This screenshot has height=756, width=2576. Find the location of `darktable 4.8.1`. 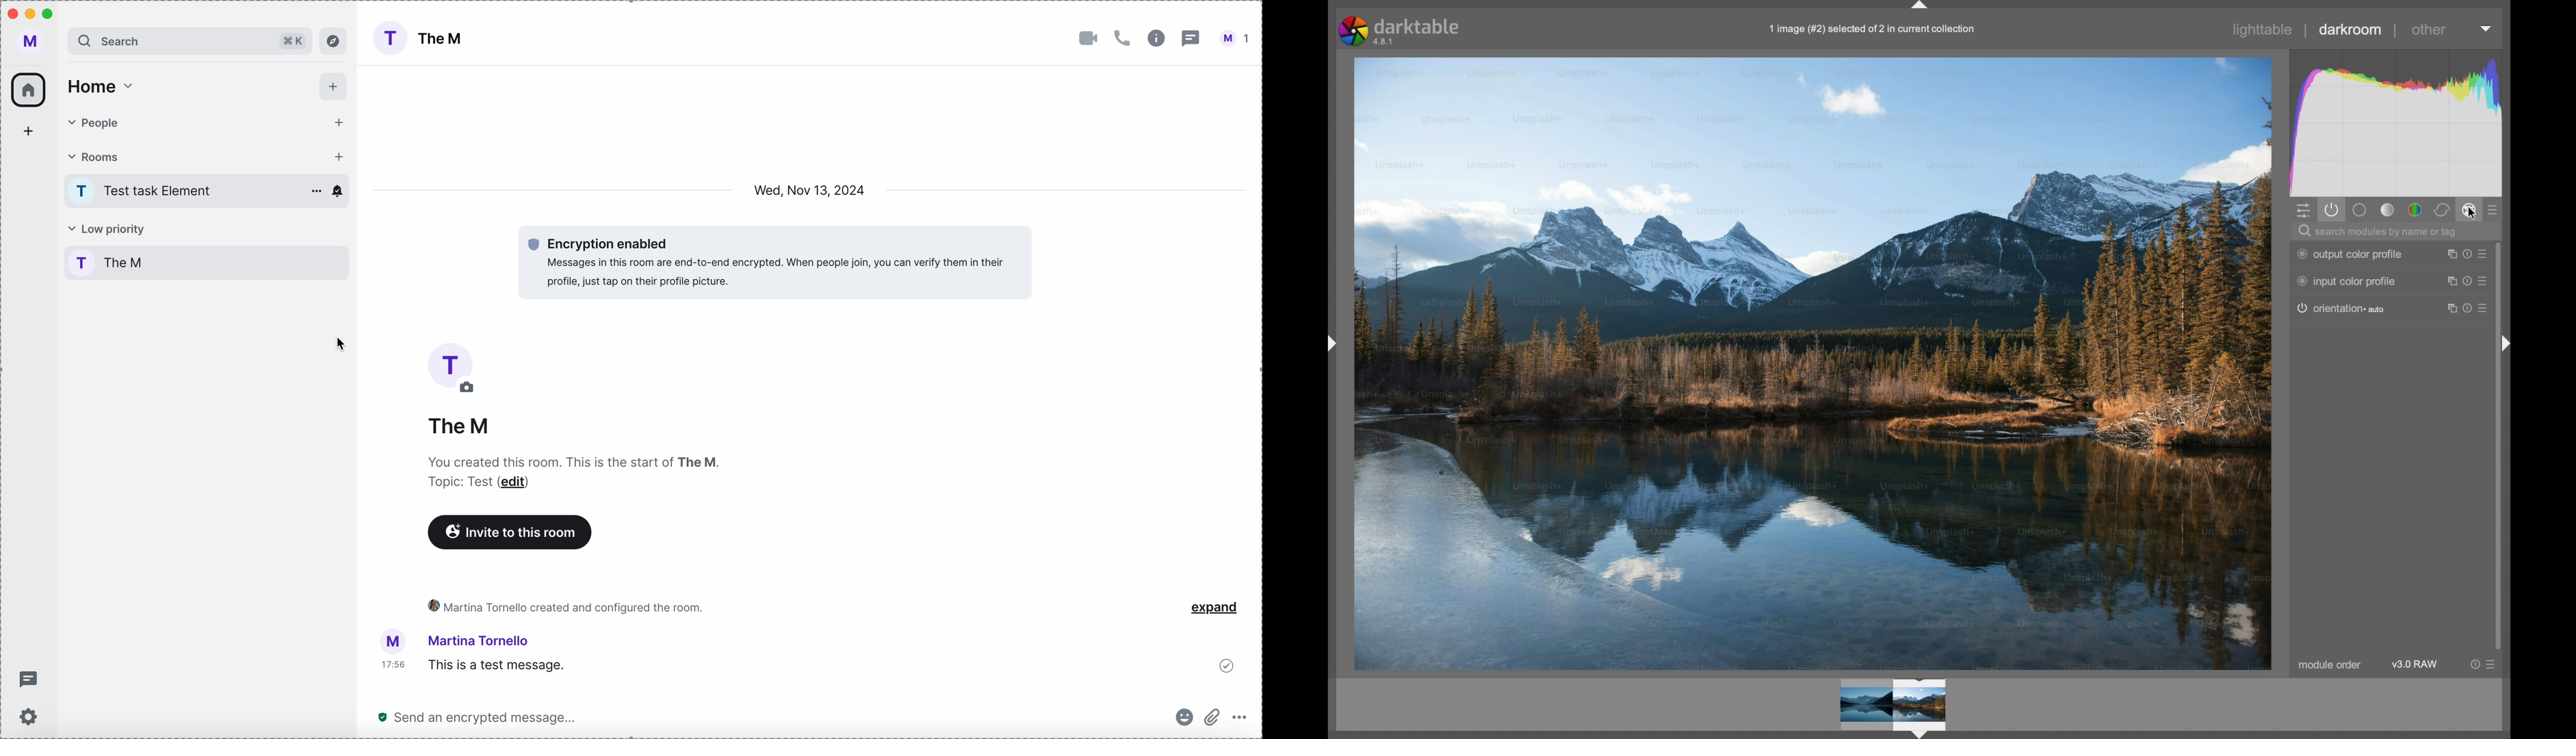

darktable 4.8.1 is located at coordinates (1401, 31).